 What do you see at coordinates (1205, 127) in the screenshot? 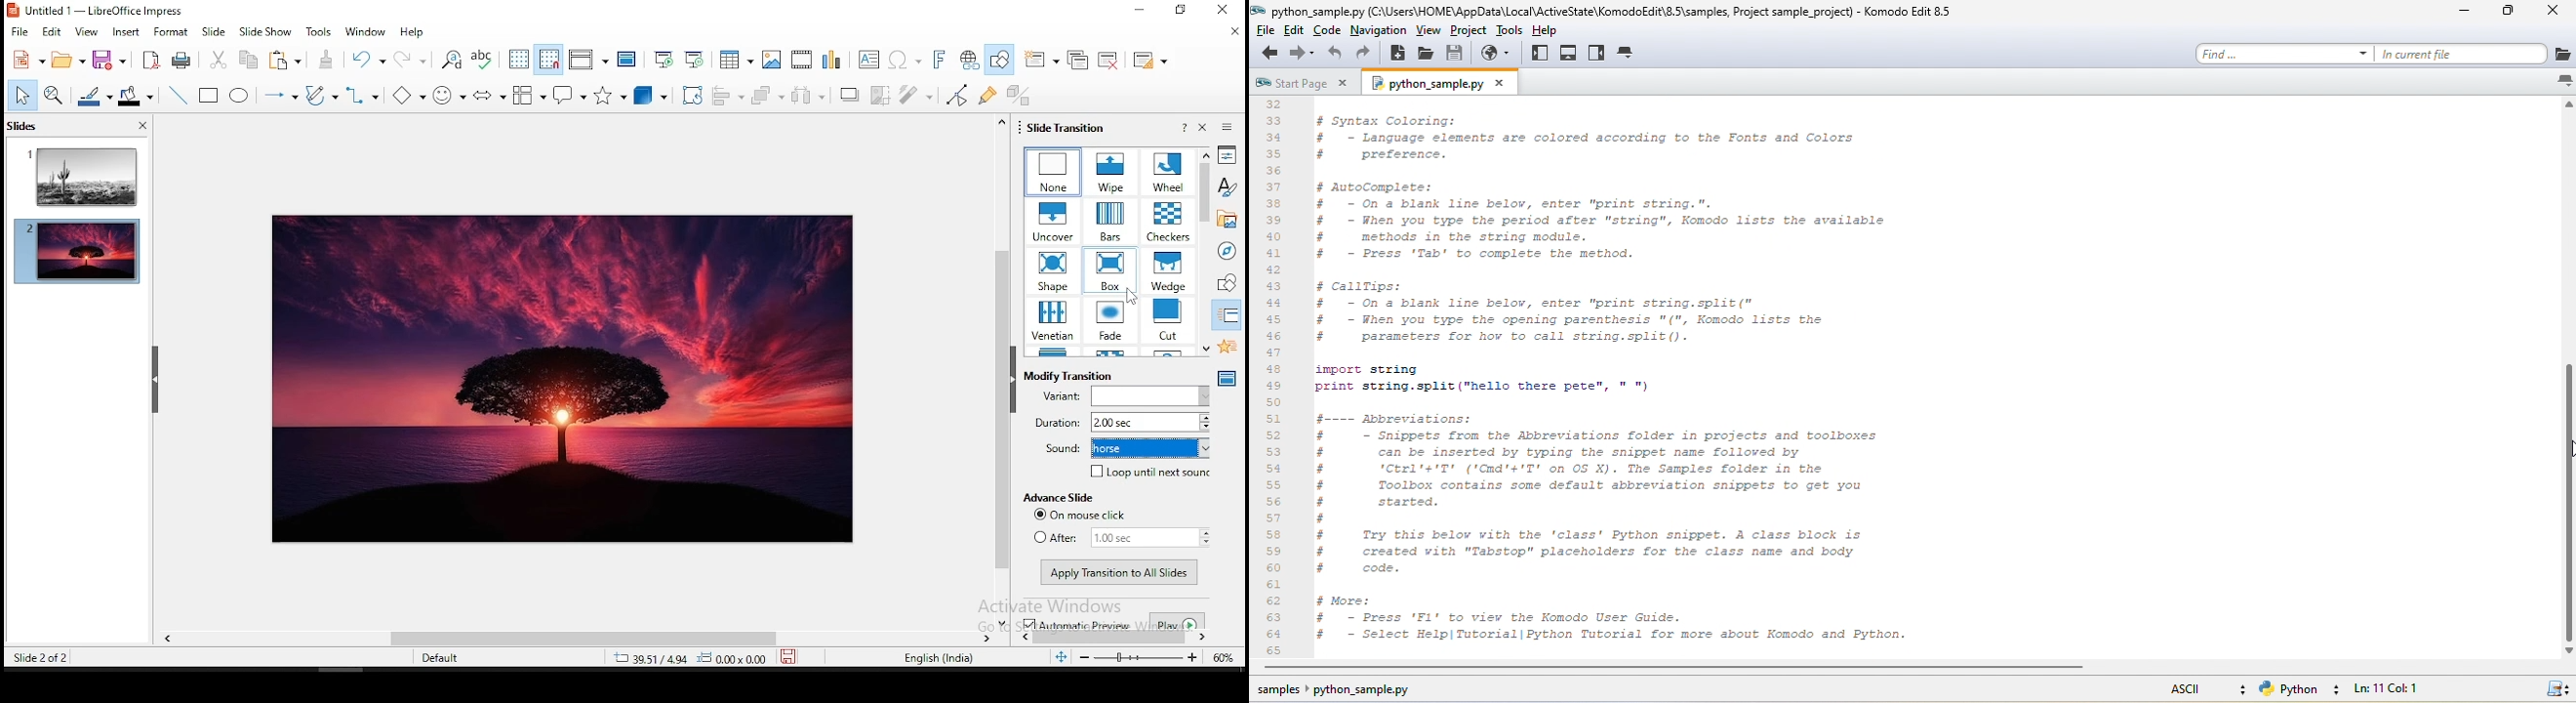
I see `close pane` at bounding box center [1205, 127].